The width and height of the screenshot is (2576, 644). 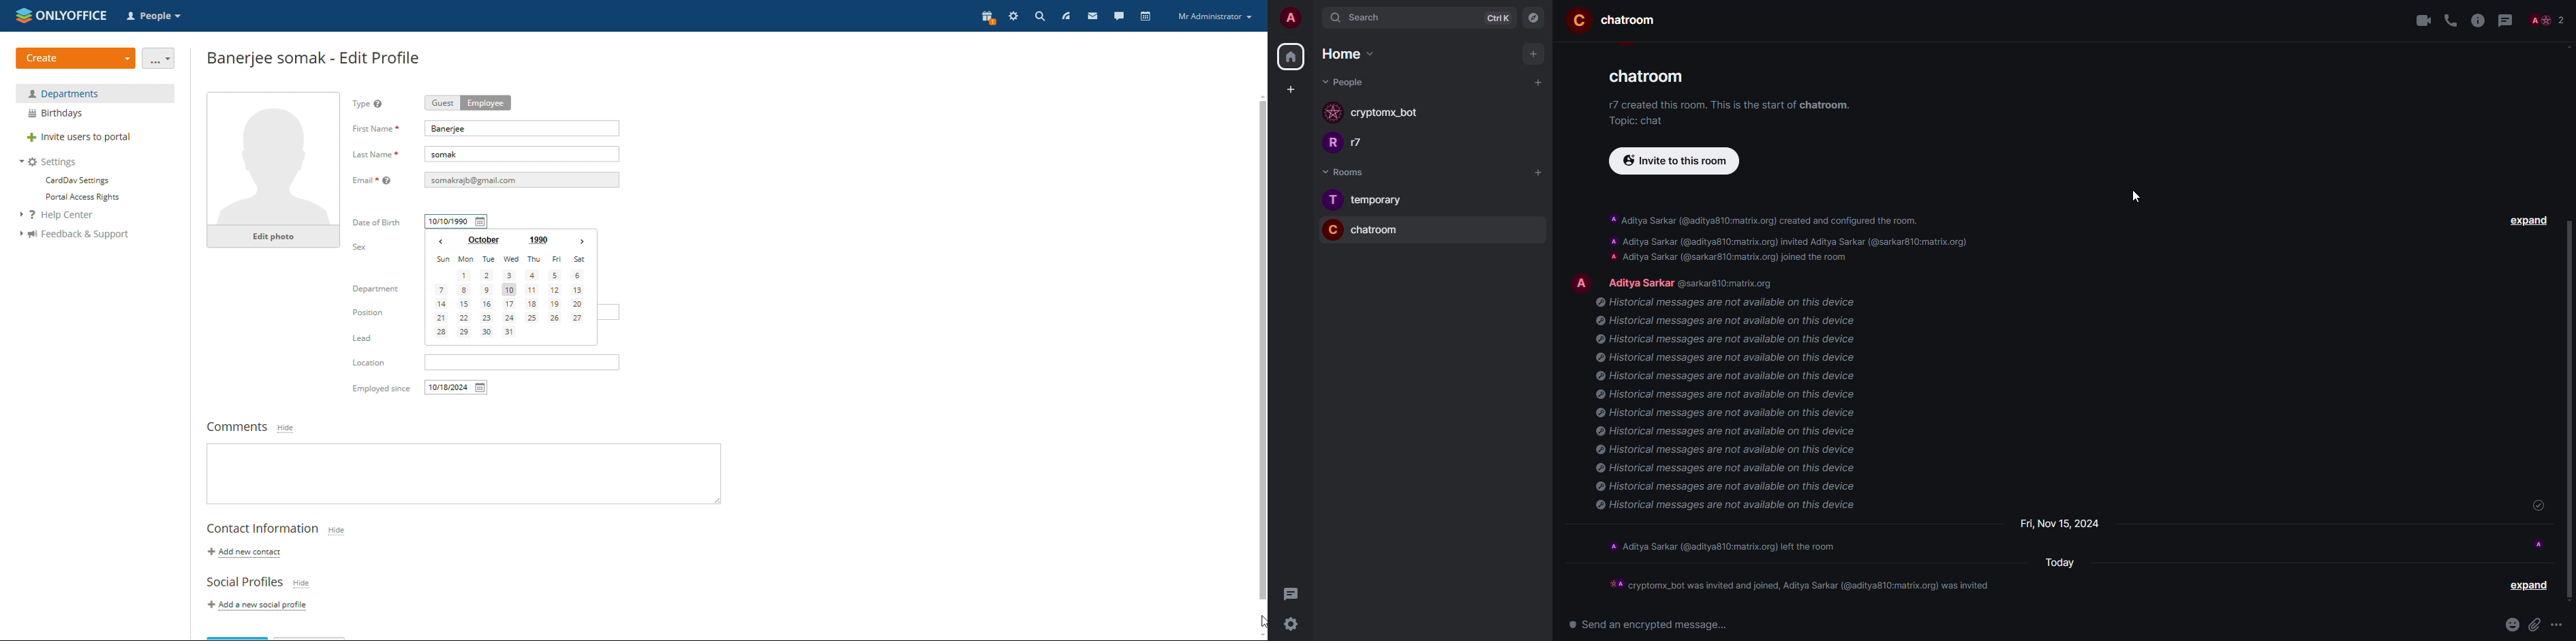 I want to click on expand, so click(x=2526, y=586).